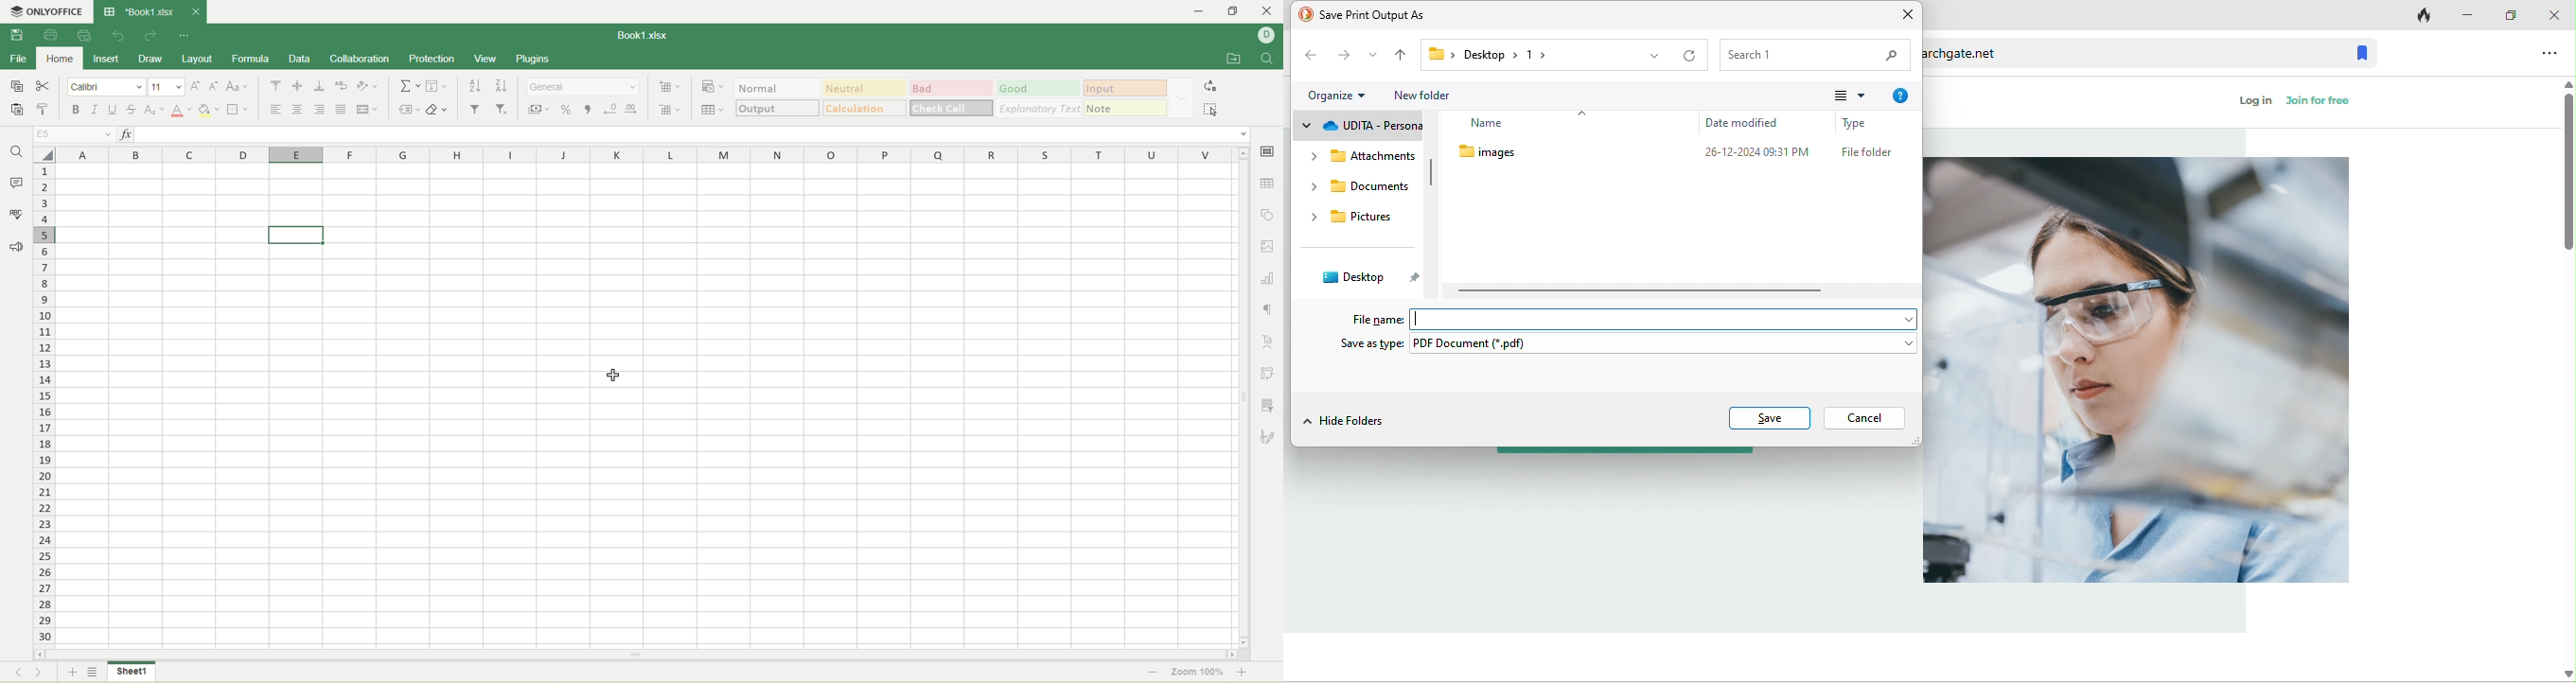 The width and height of the screenshot is (2576, 700). What do you see at coordinates (1126, 108) in the screenshot?
I see `note` at bounding box center [1126, 108].